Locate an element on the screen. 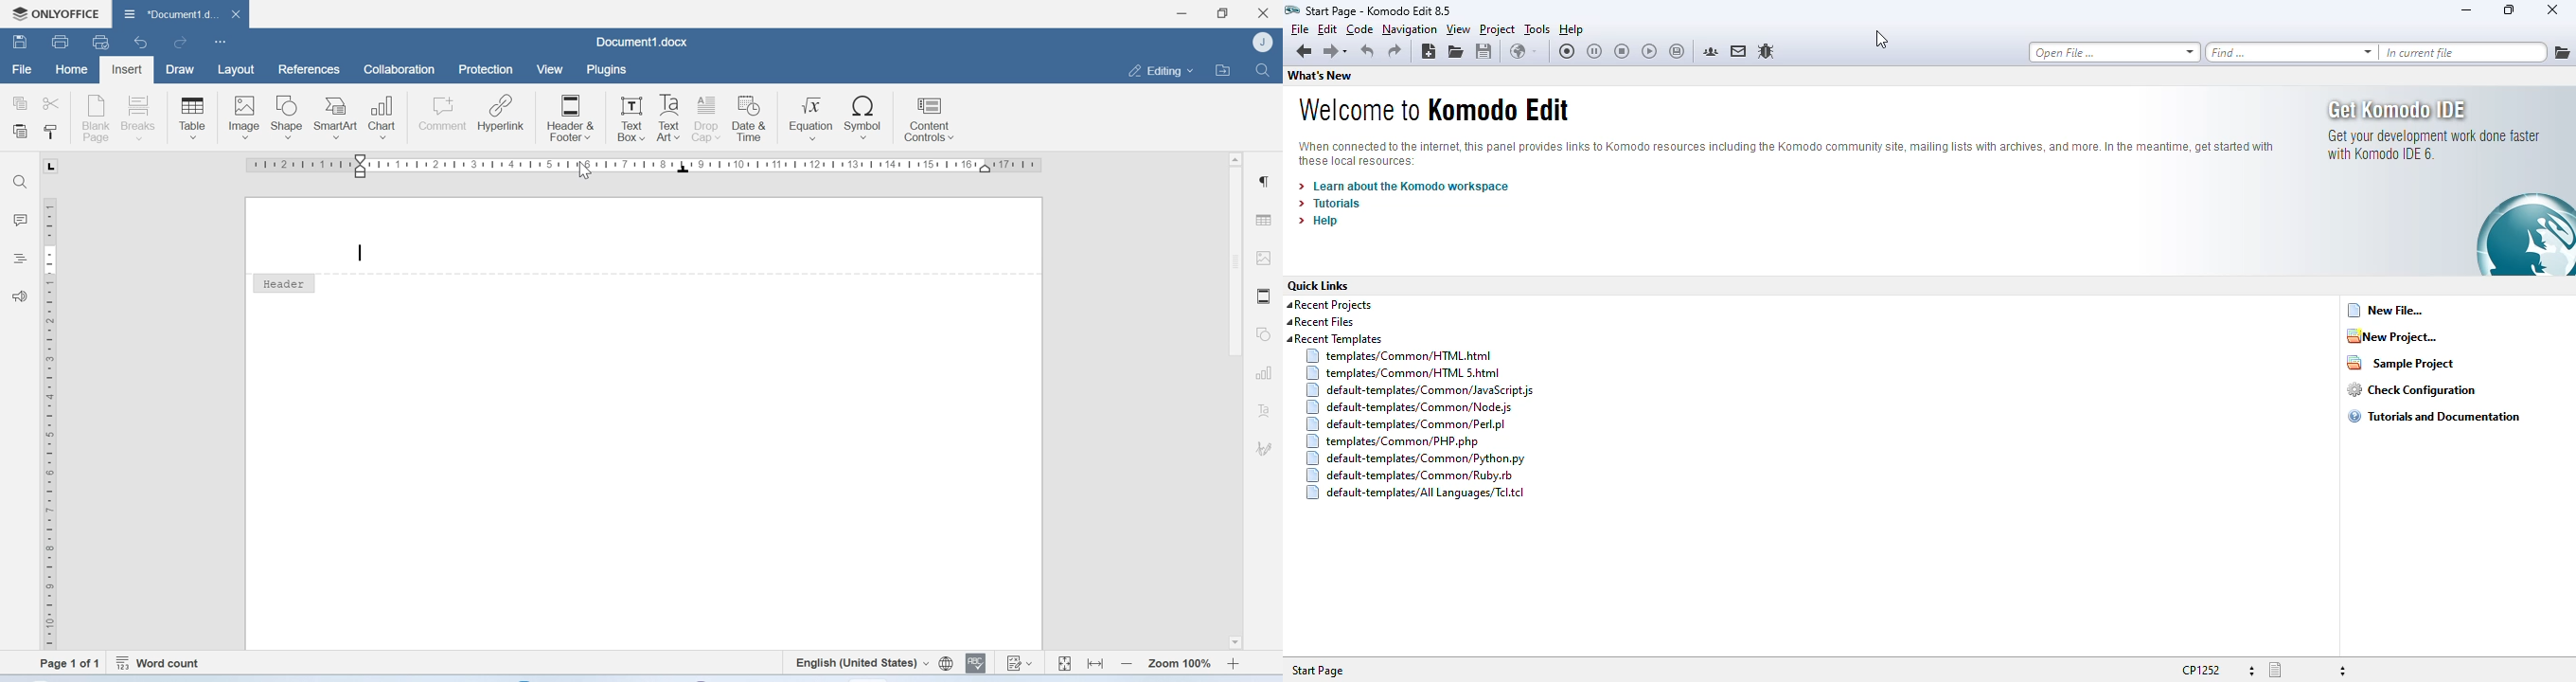 The image size is (2576, 700). go forward one location is located at coordinates (1329, 53).